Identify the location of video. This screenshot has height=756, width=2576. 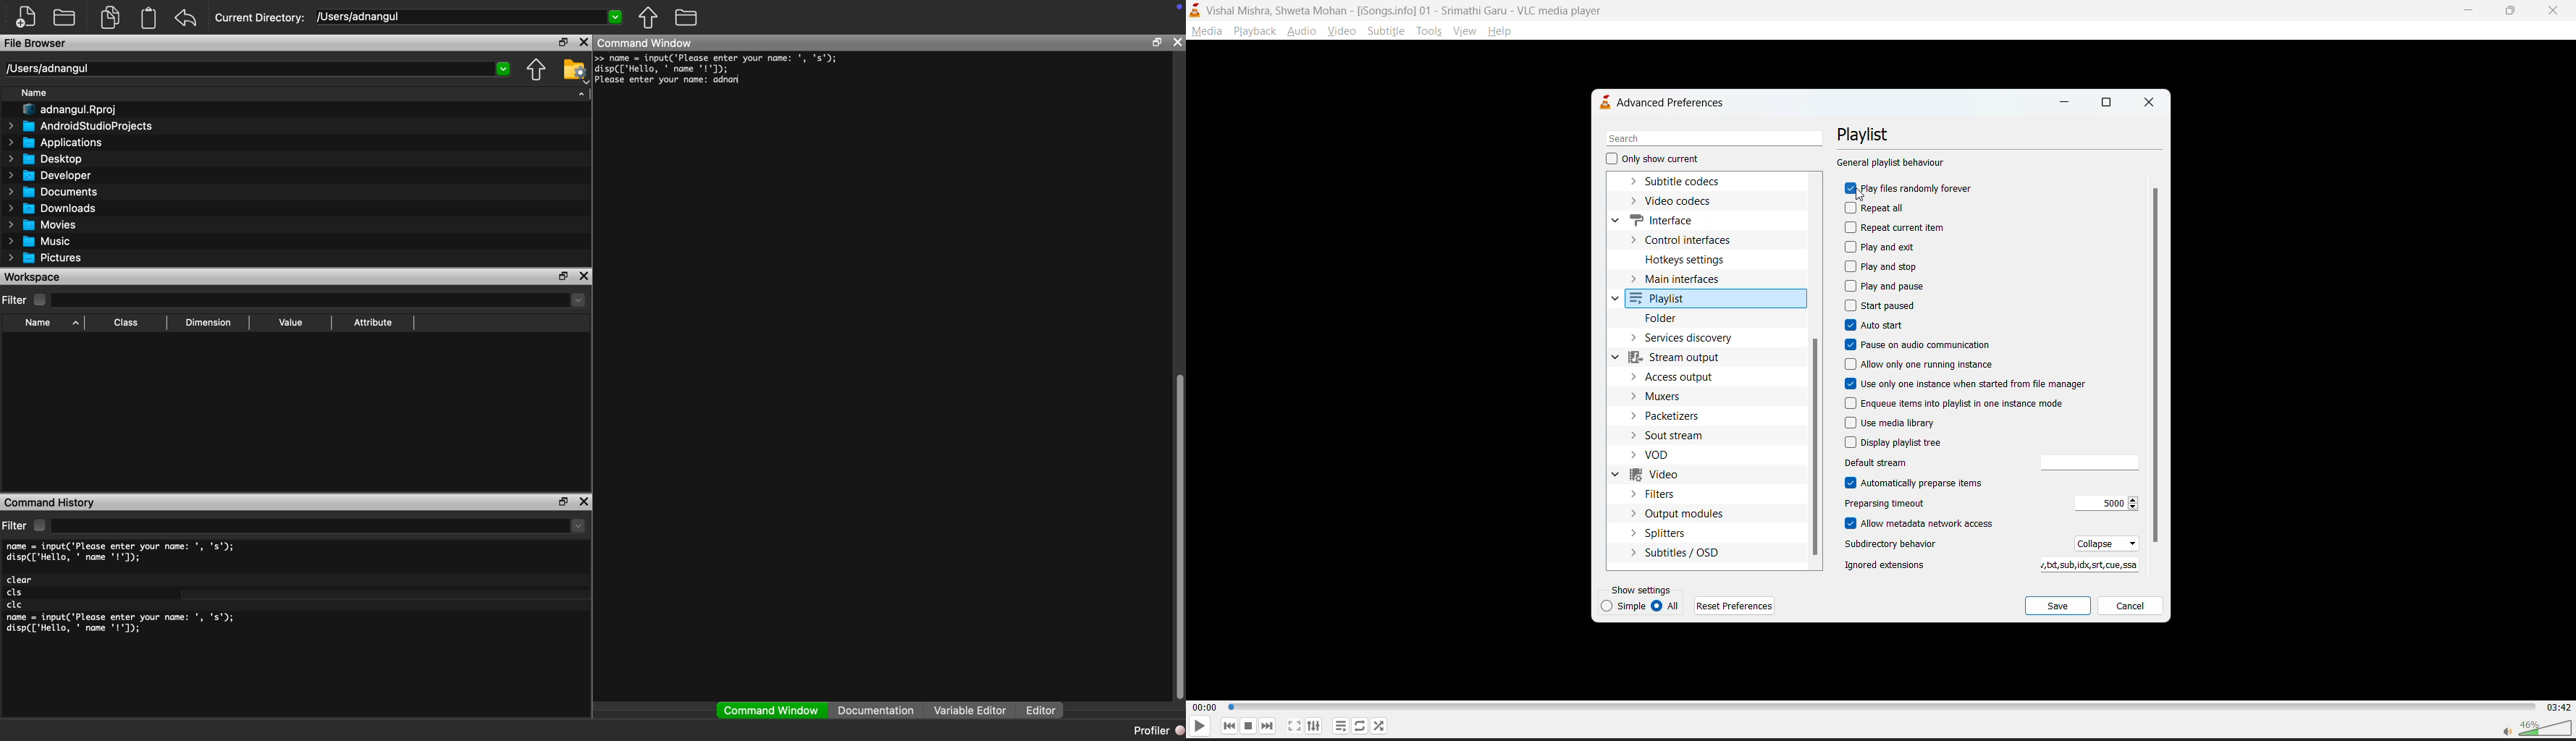
(1657, 474).